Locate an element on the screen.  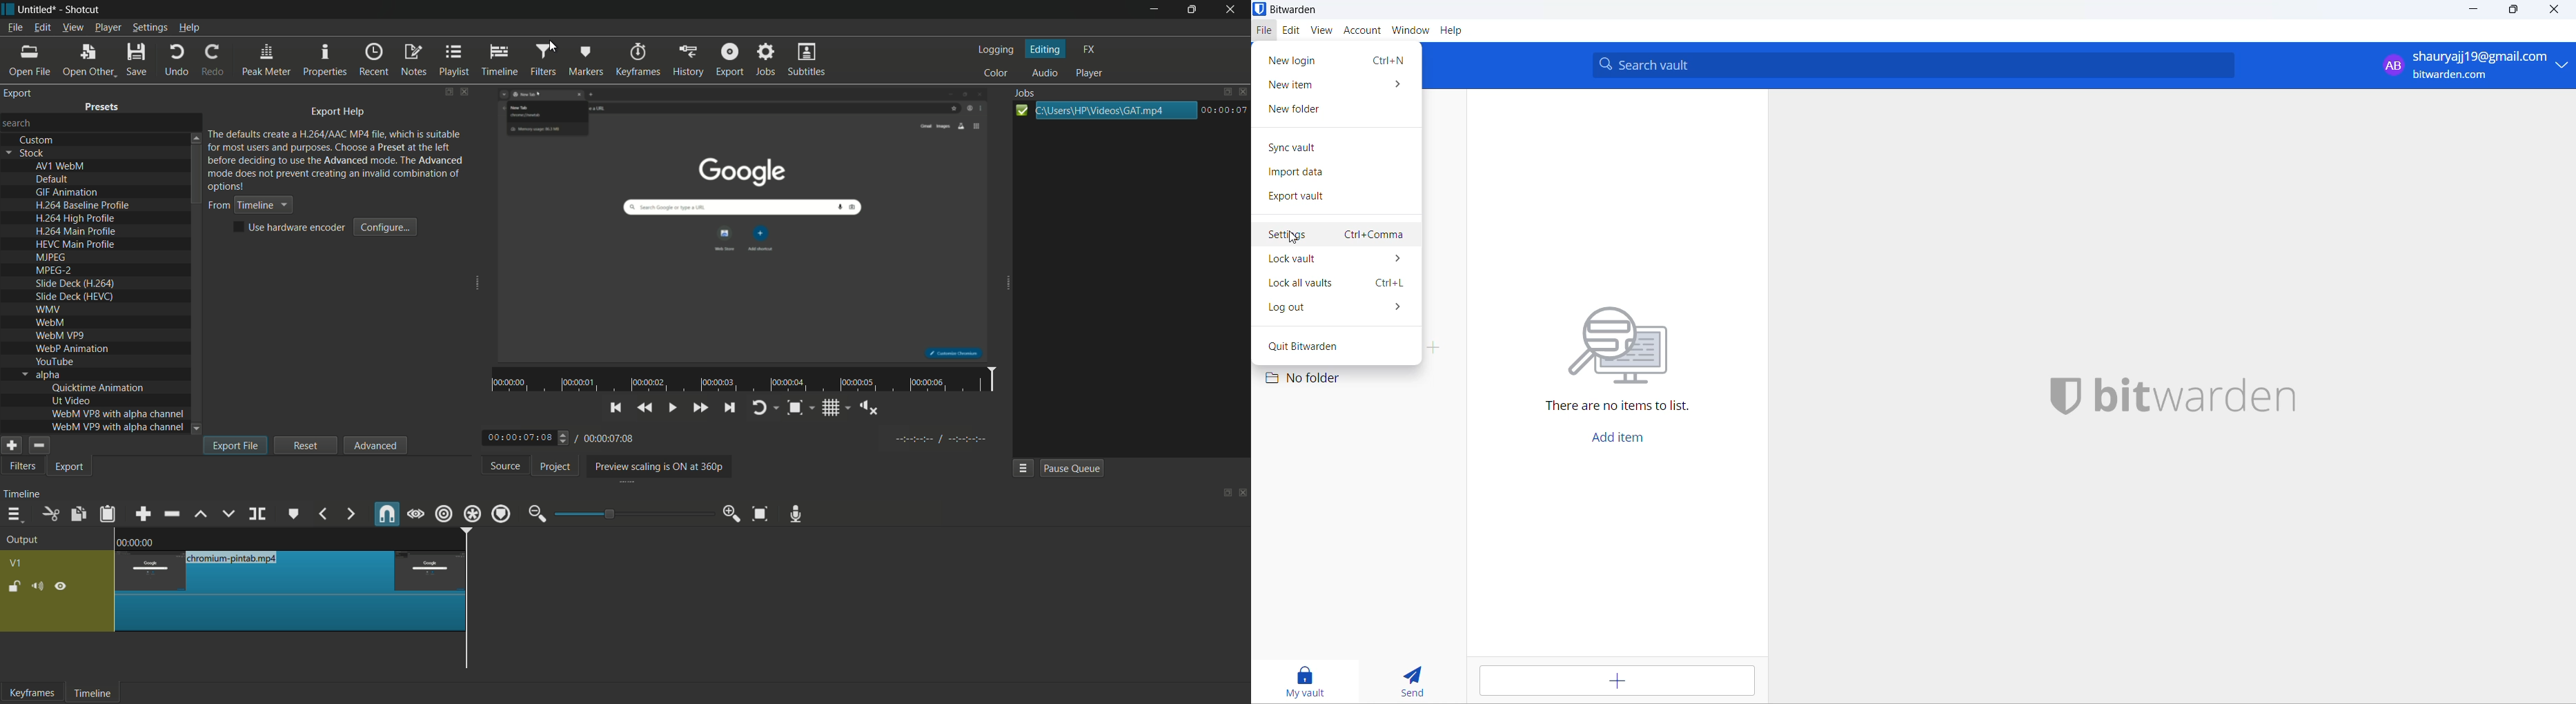
new folder is located at coordinates (105, 107).